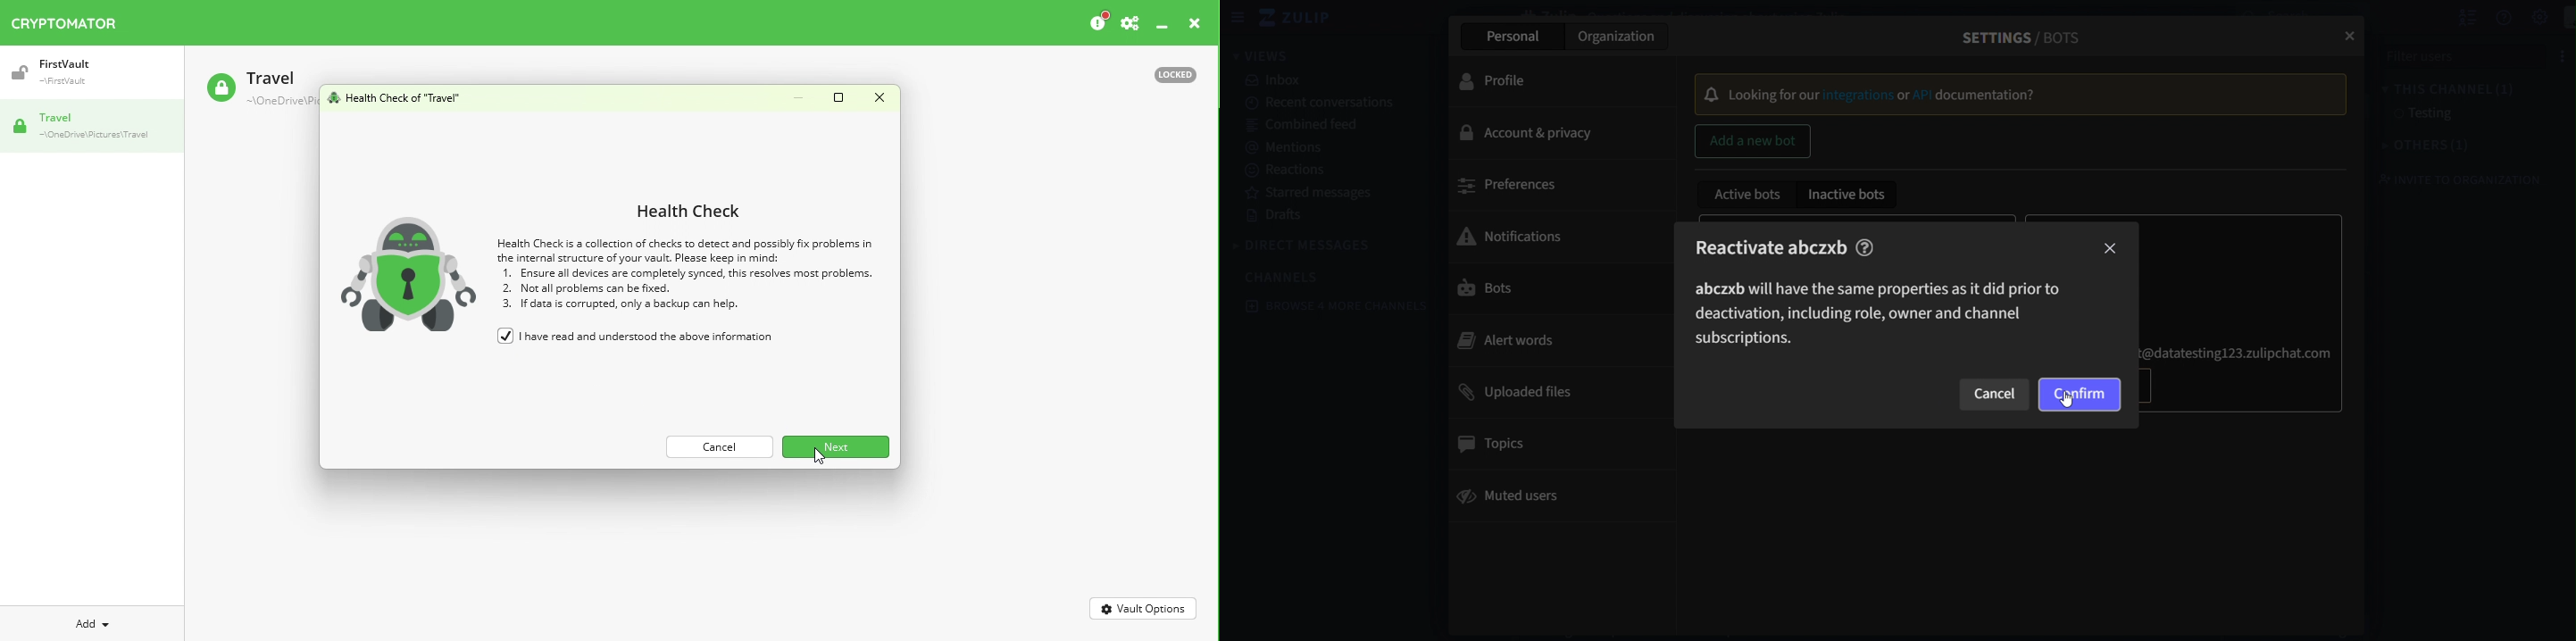 The width and height of the screenshot is (2576, 644). Describe the element at coordinates (1859, 94) in the screenshot. I see `Integrtions` at that location.